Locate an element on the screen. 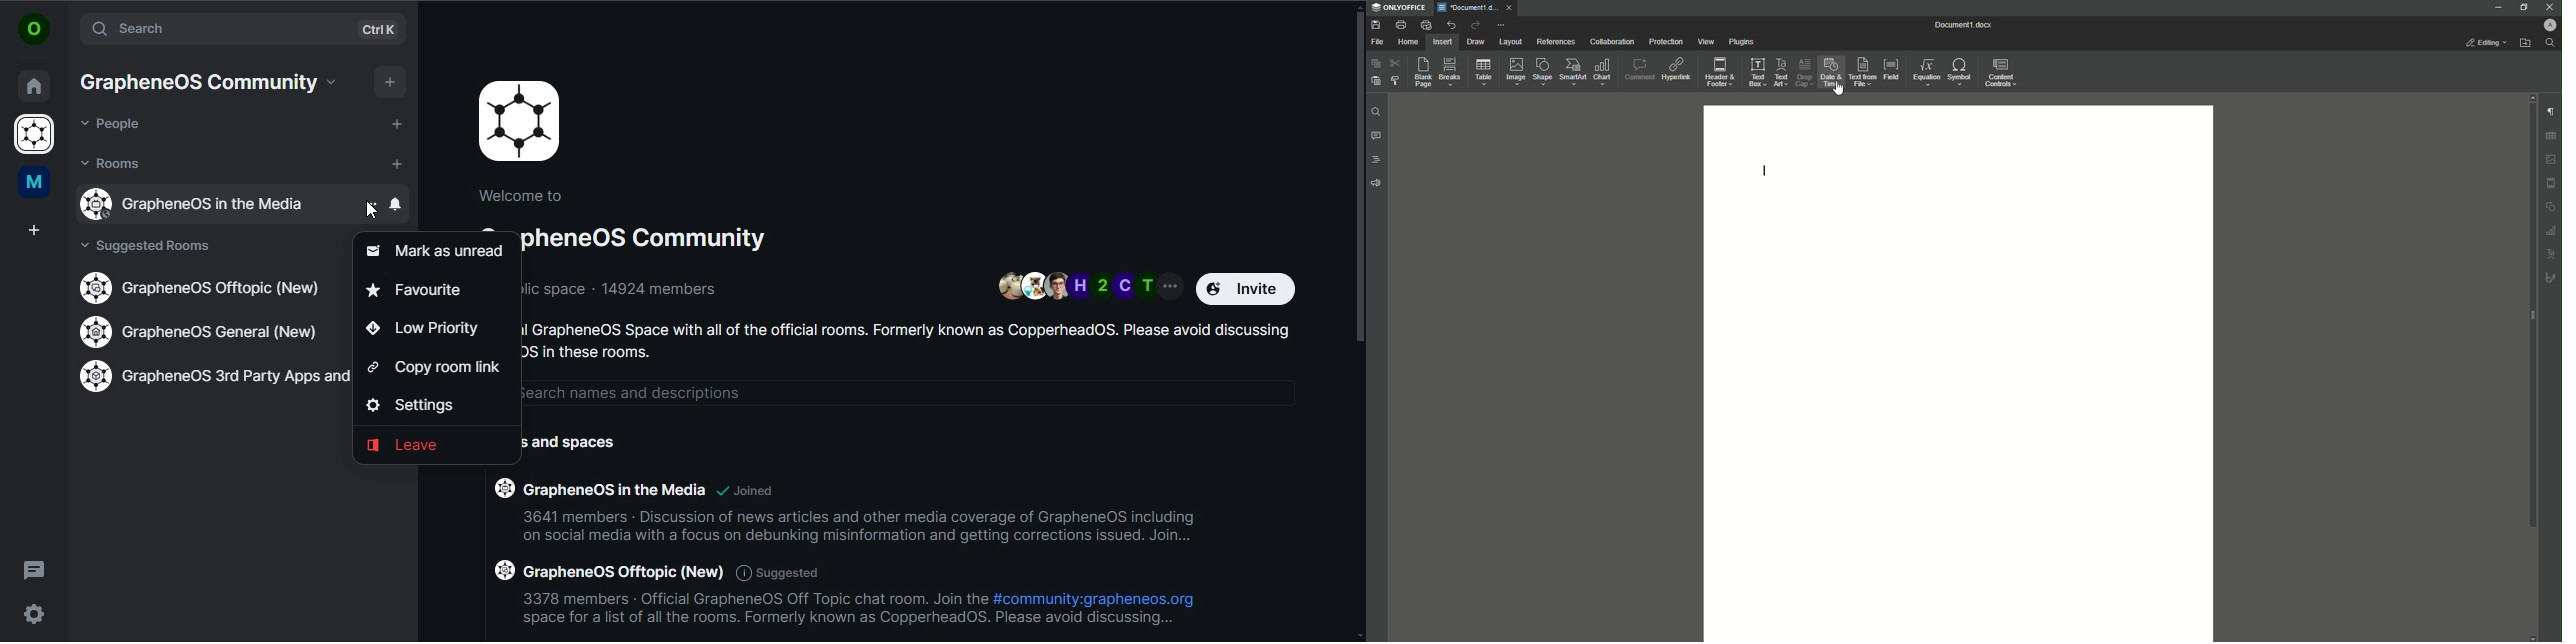 This screenshot has width=2576, height=644. Close is located at coordinates (2549, 7).